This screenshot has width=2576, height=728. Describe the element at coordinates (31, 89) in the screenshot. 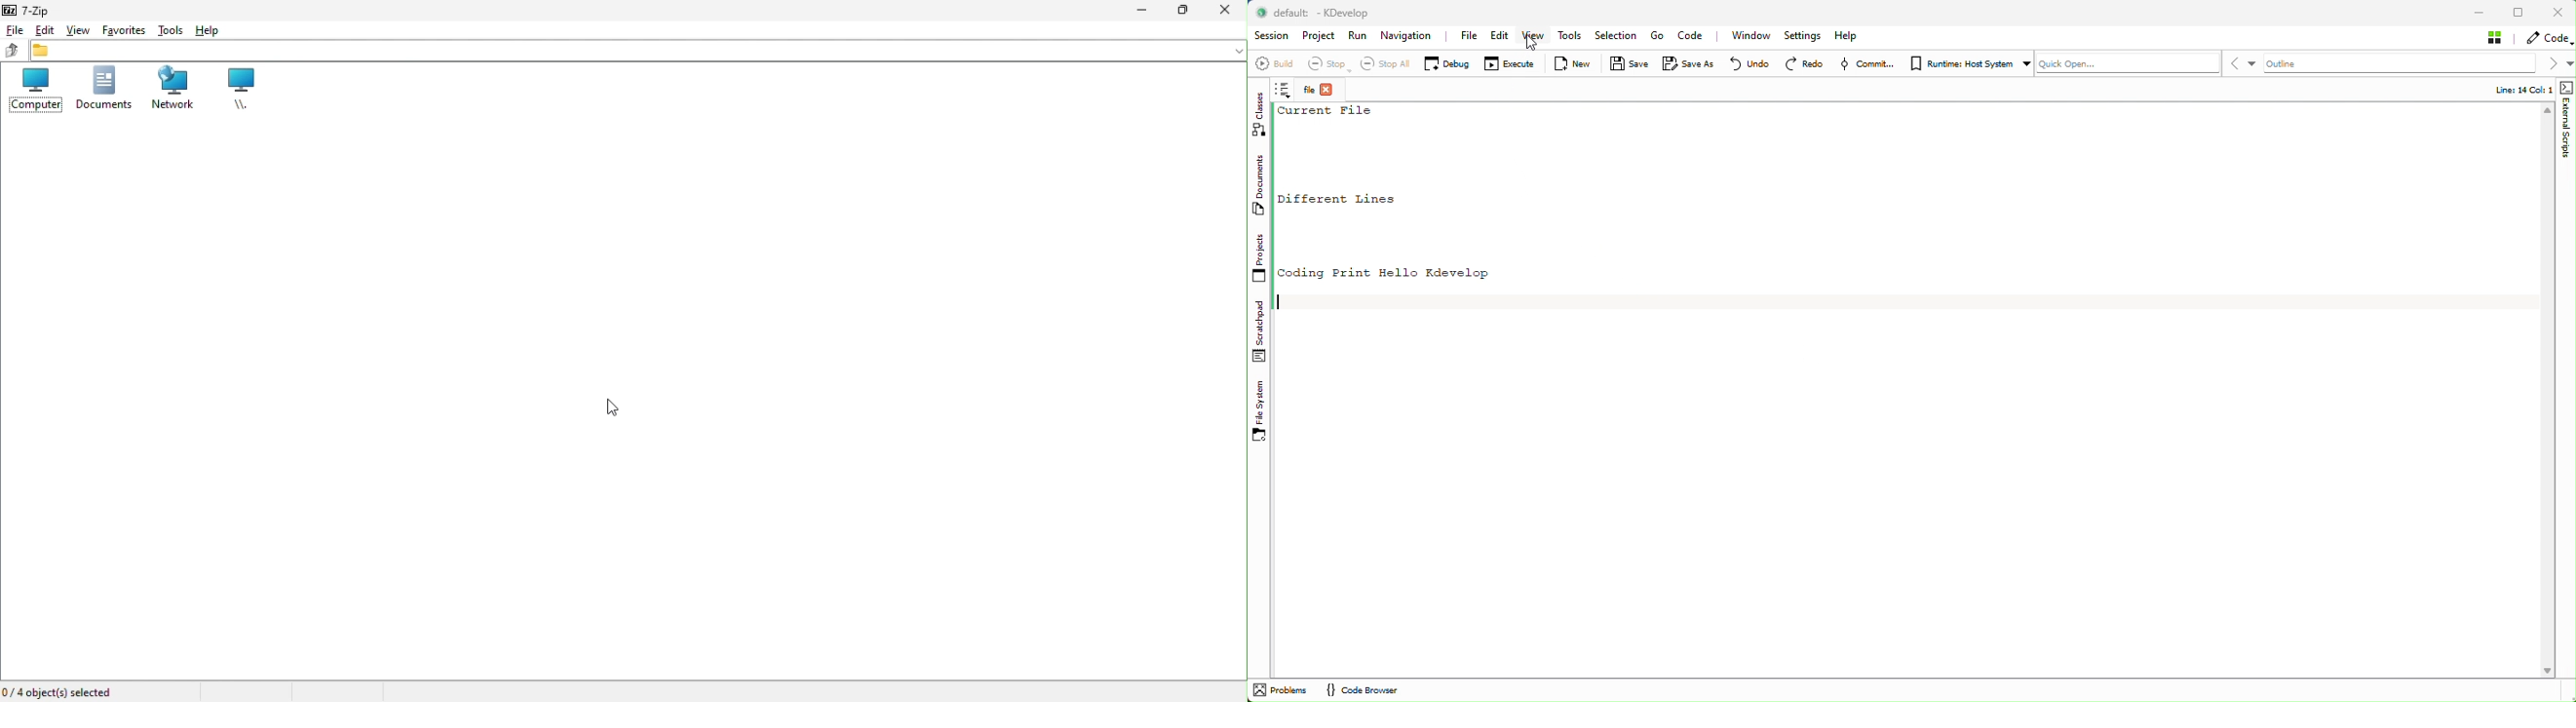

I see `Computer` at that location.